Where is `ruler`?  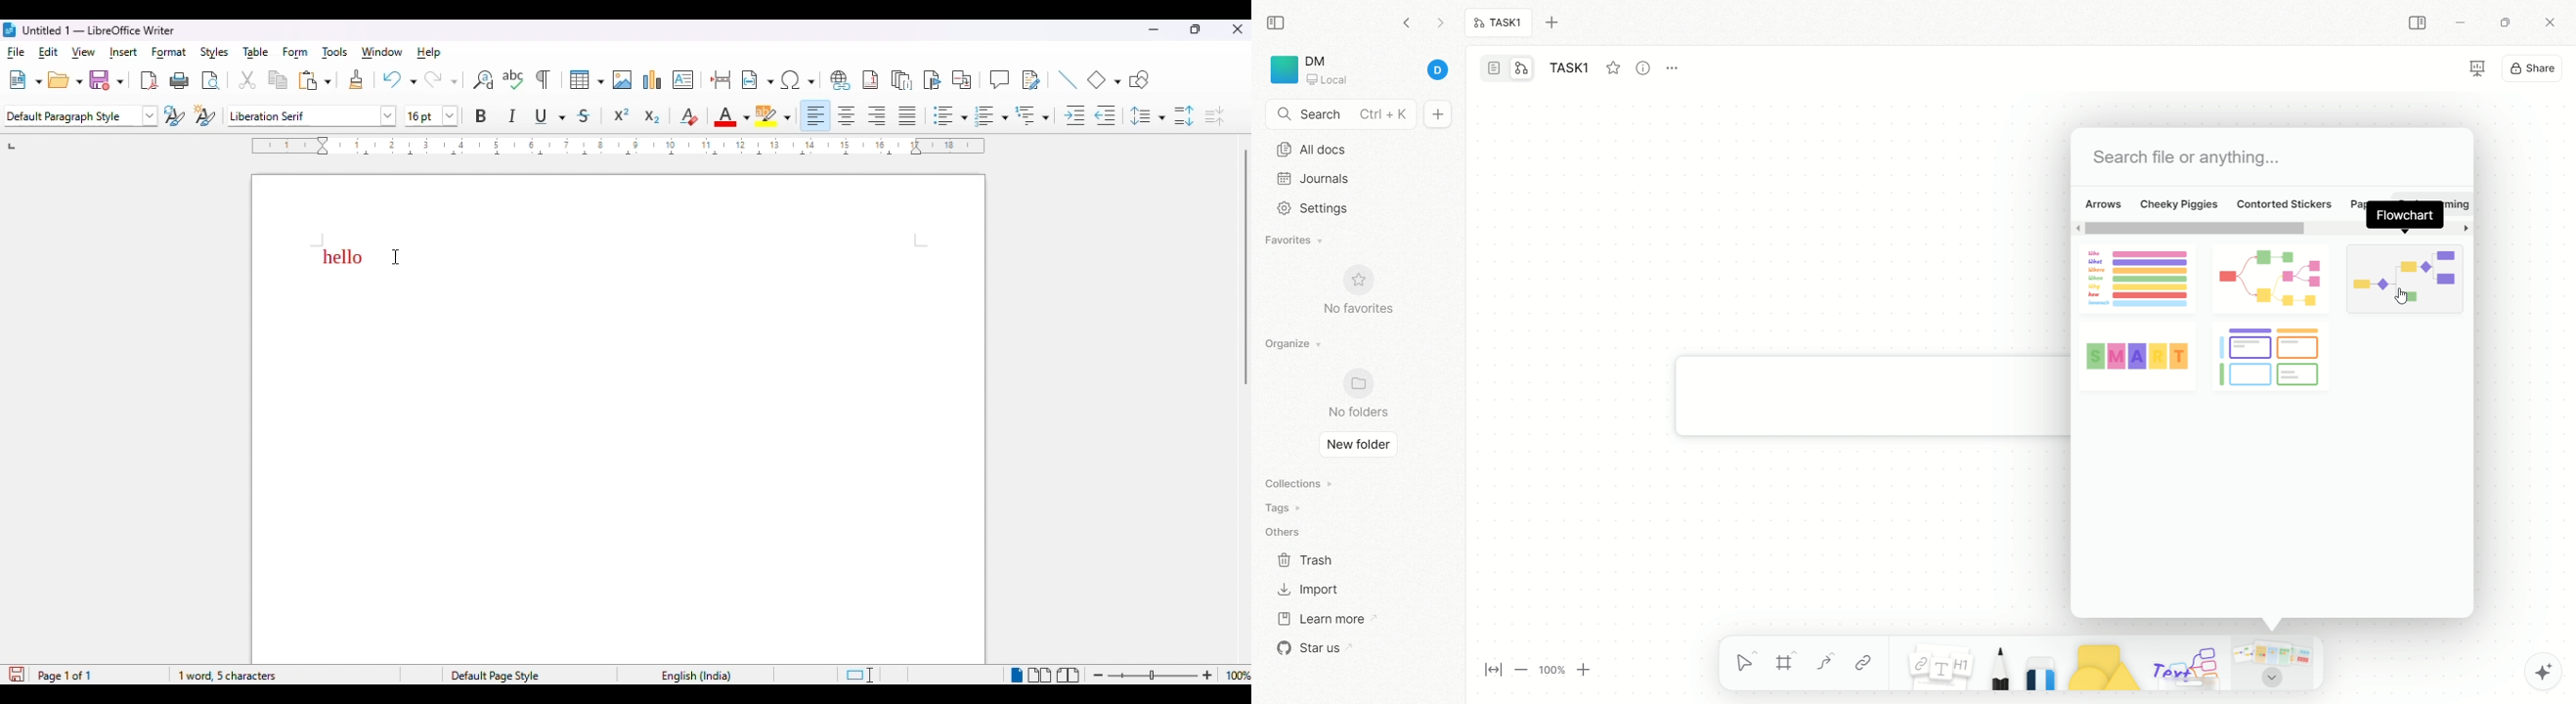 ruler is located at coordinates (620, 149).